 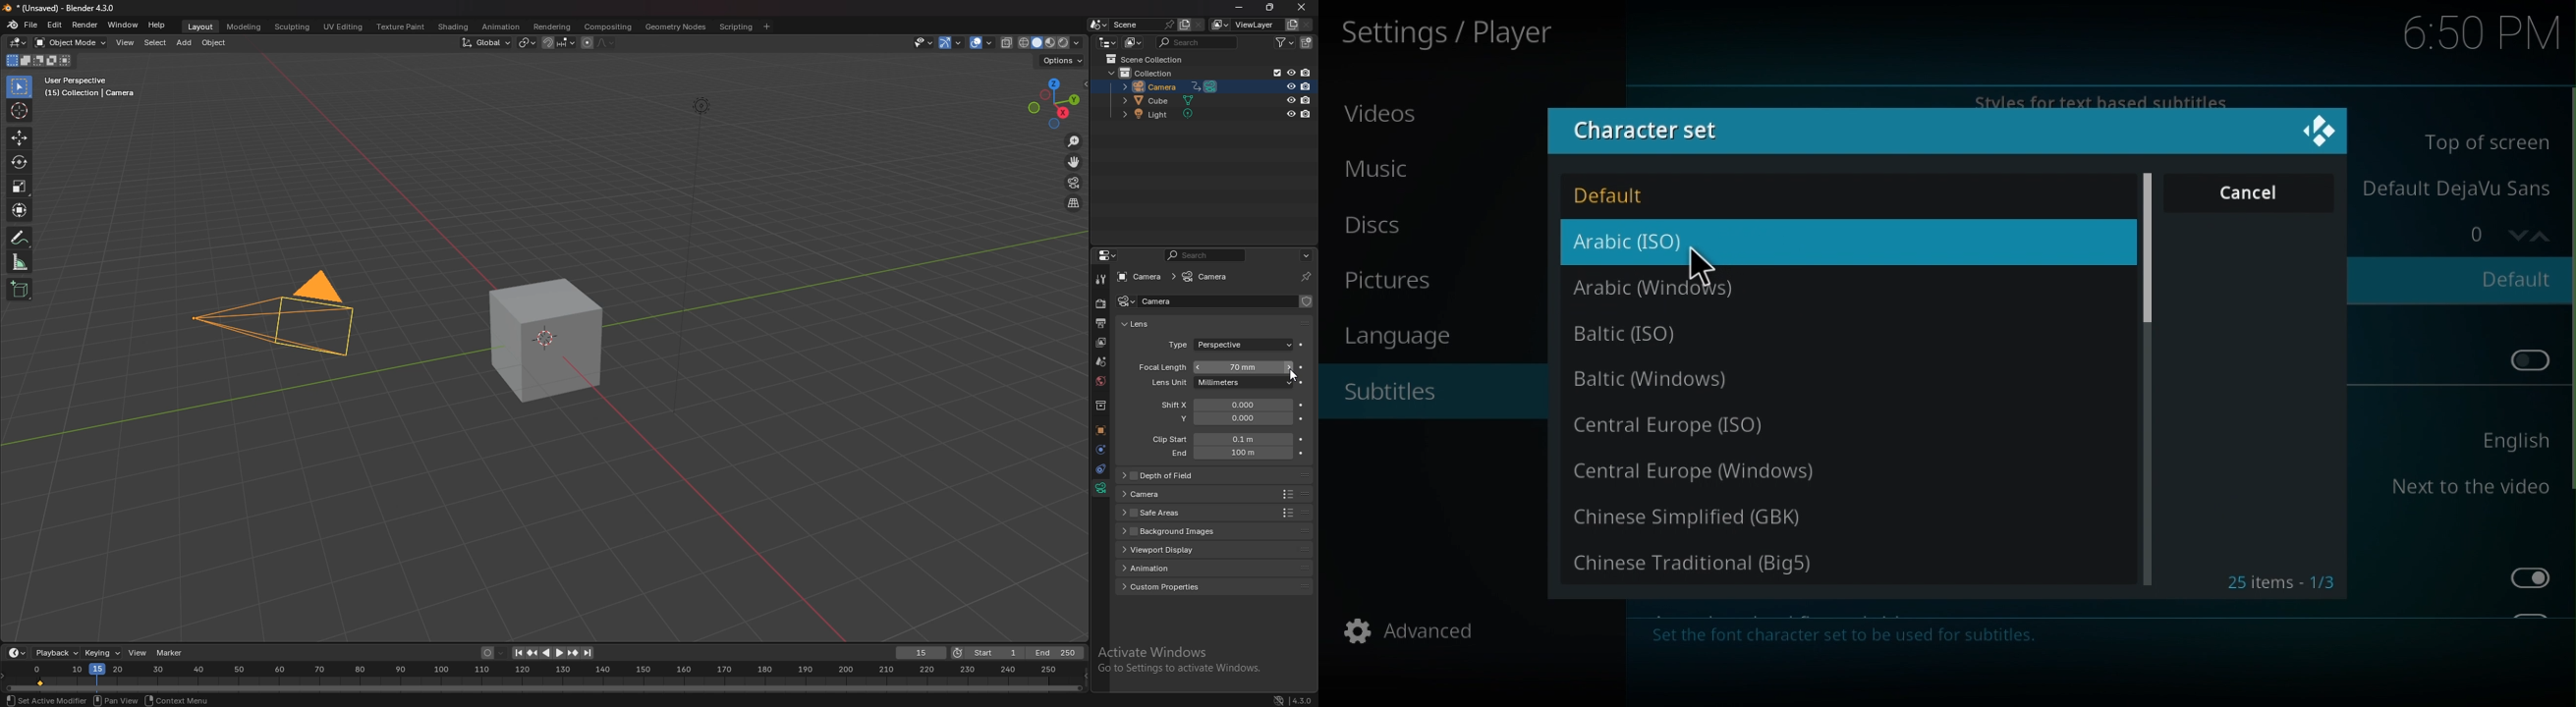 What do you see at coordinates (1299, 8) in the screenshot?
I see `Close` at bounding box center [1299, 8].